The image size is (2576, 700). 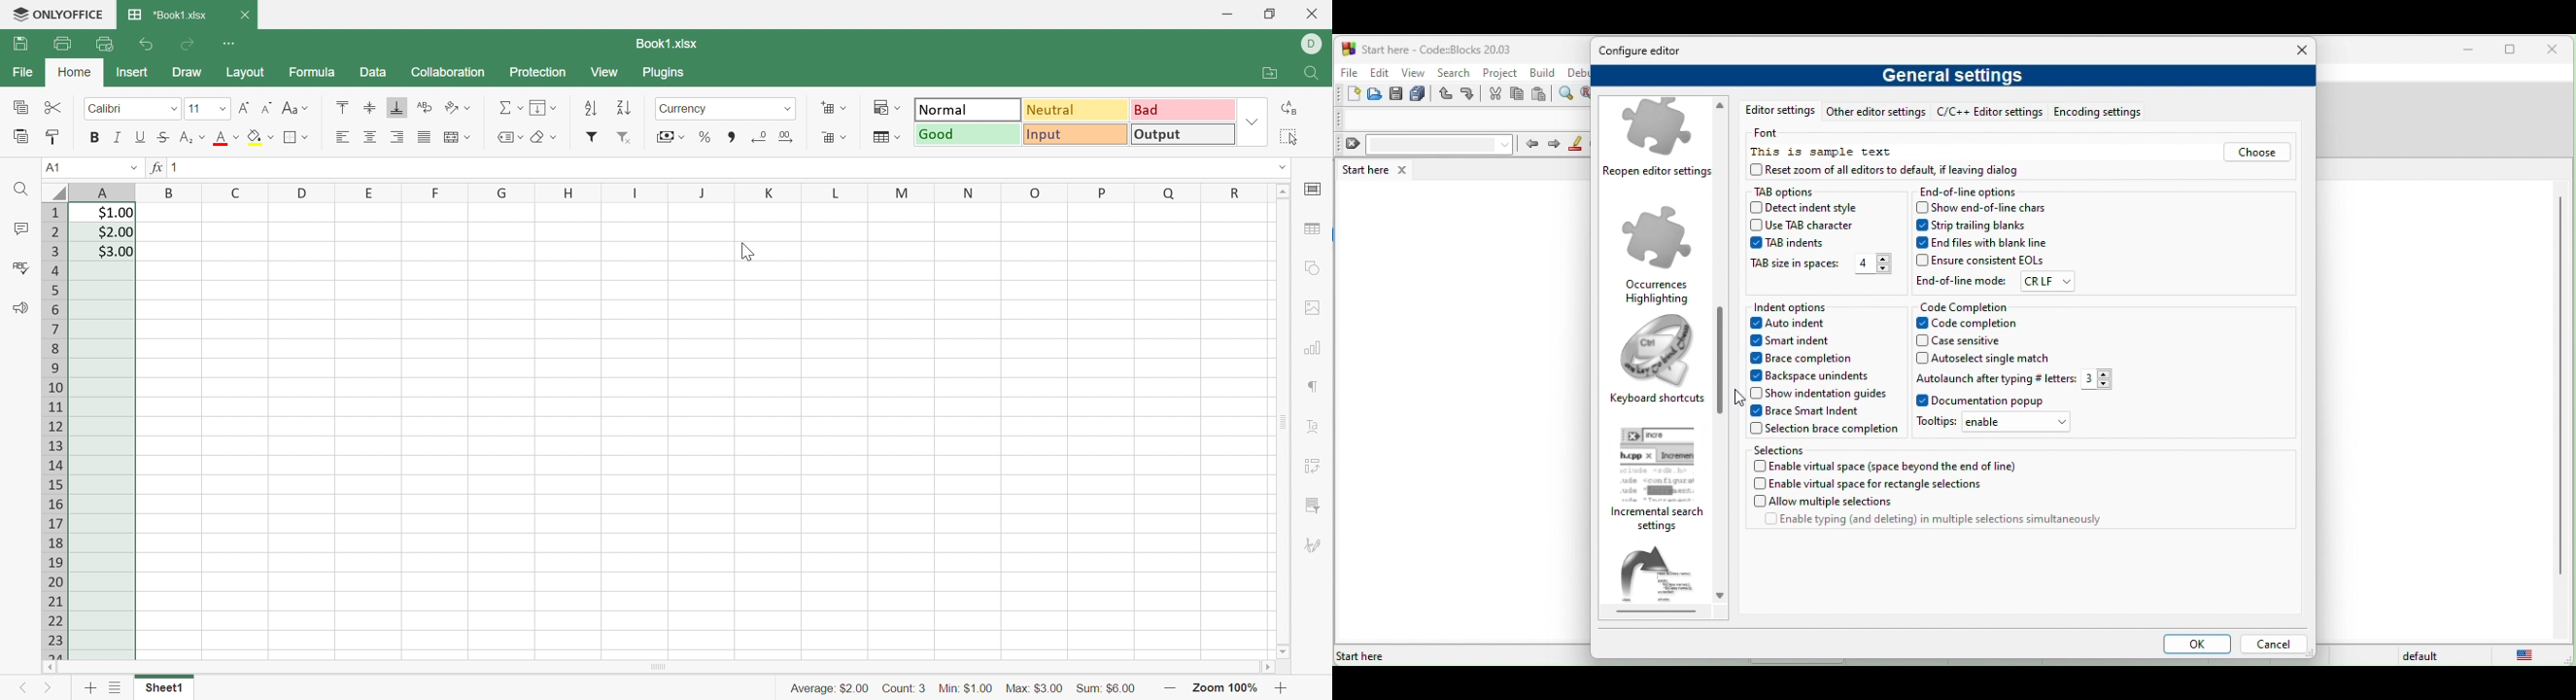 I want to click on Quick print, so click(x=105, y=43).